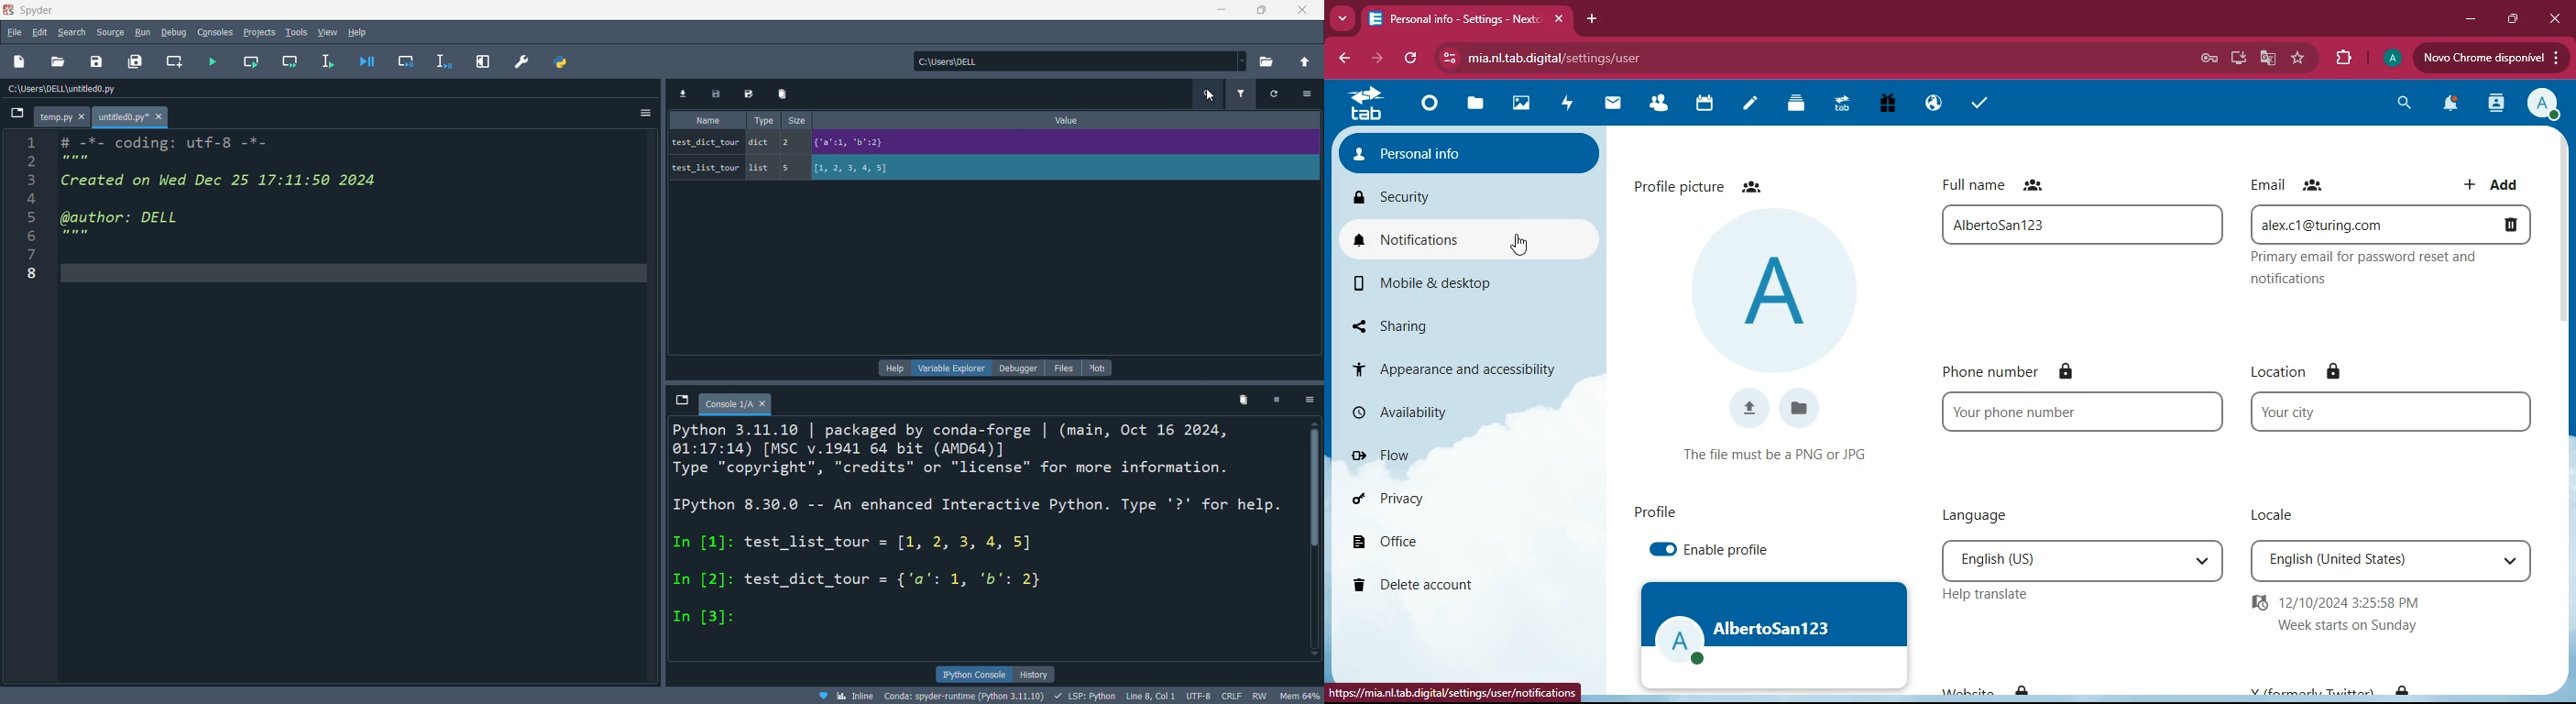 The width and height of the screenshot is (2576, 728). What do you see at coordinates (480, 61) in the screenshot?
I see `expand pane` at bounding box center [480, 61].